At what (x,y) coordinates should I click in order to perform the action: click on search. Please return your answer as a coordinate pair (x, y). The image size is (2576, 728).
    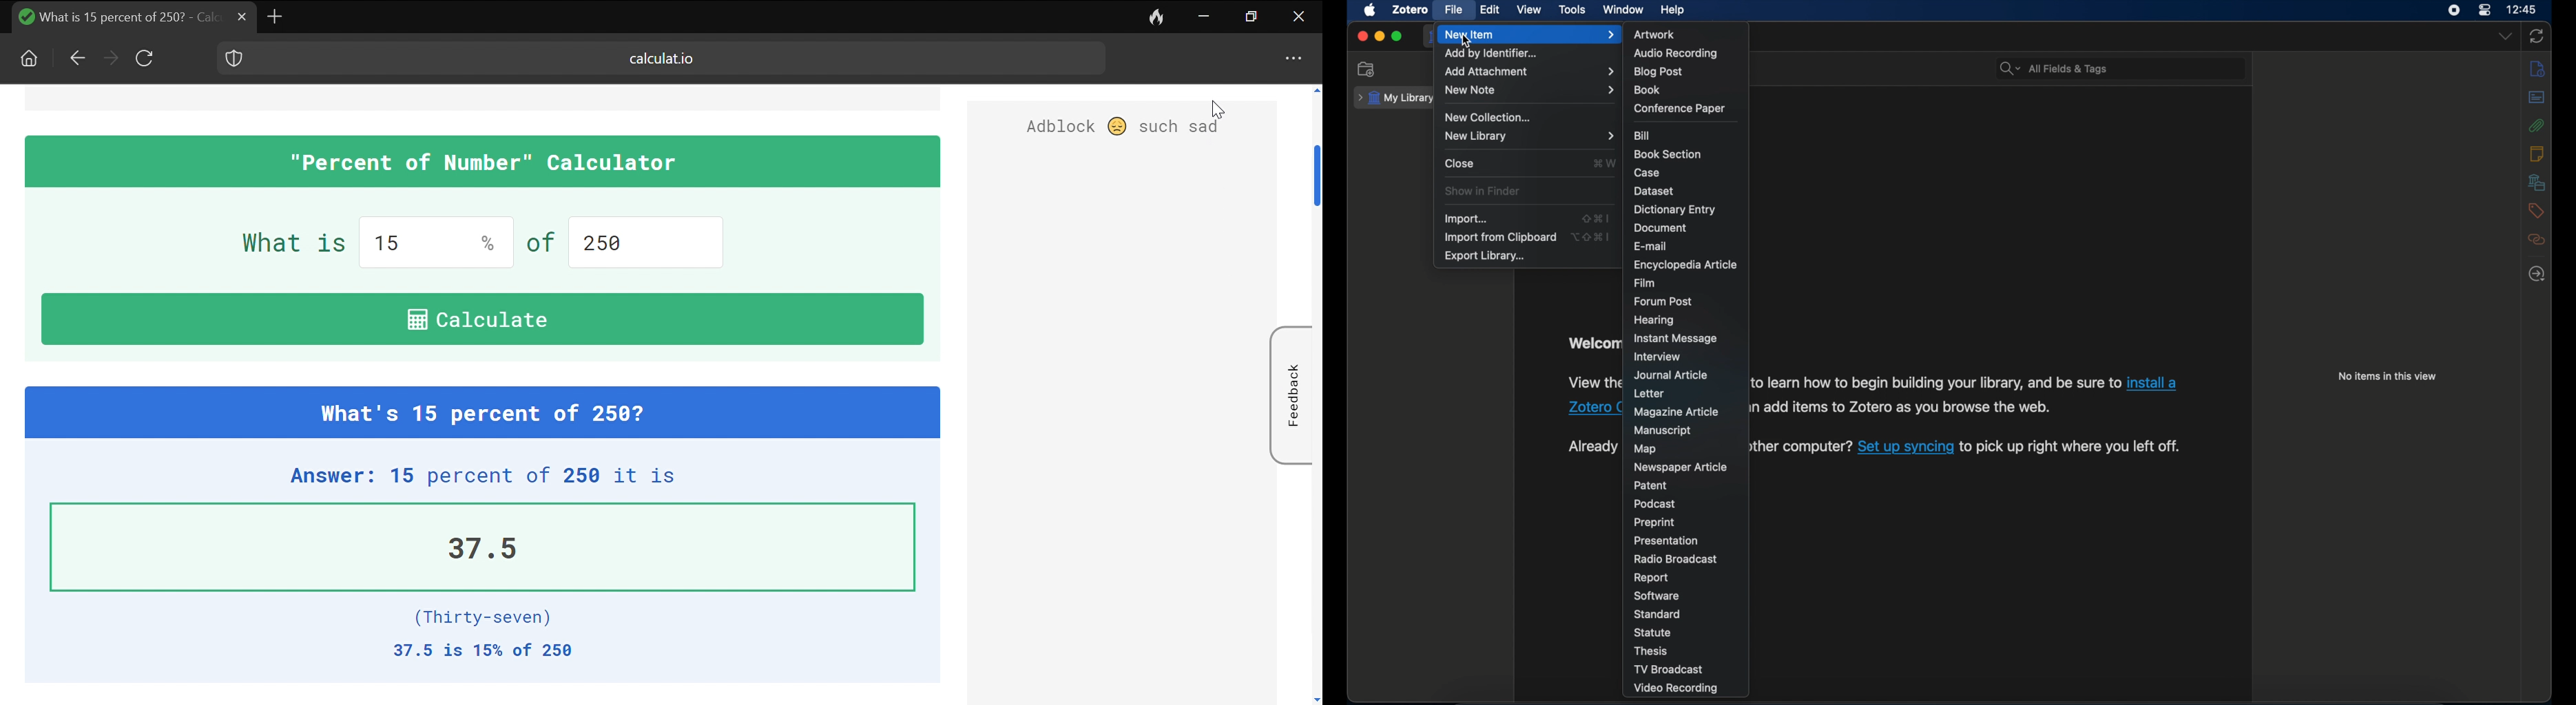
    Looking at the image, I should click on (2054, 69).